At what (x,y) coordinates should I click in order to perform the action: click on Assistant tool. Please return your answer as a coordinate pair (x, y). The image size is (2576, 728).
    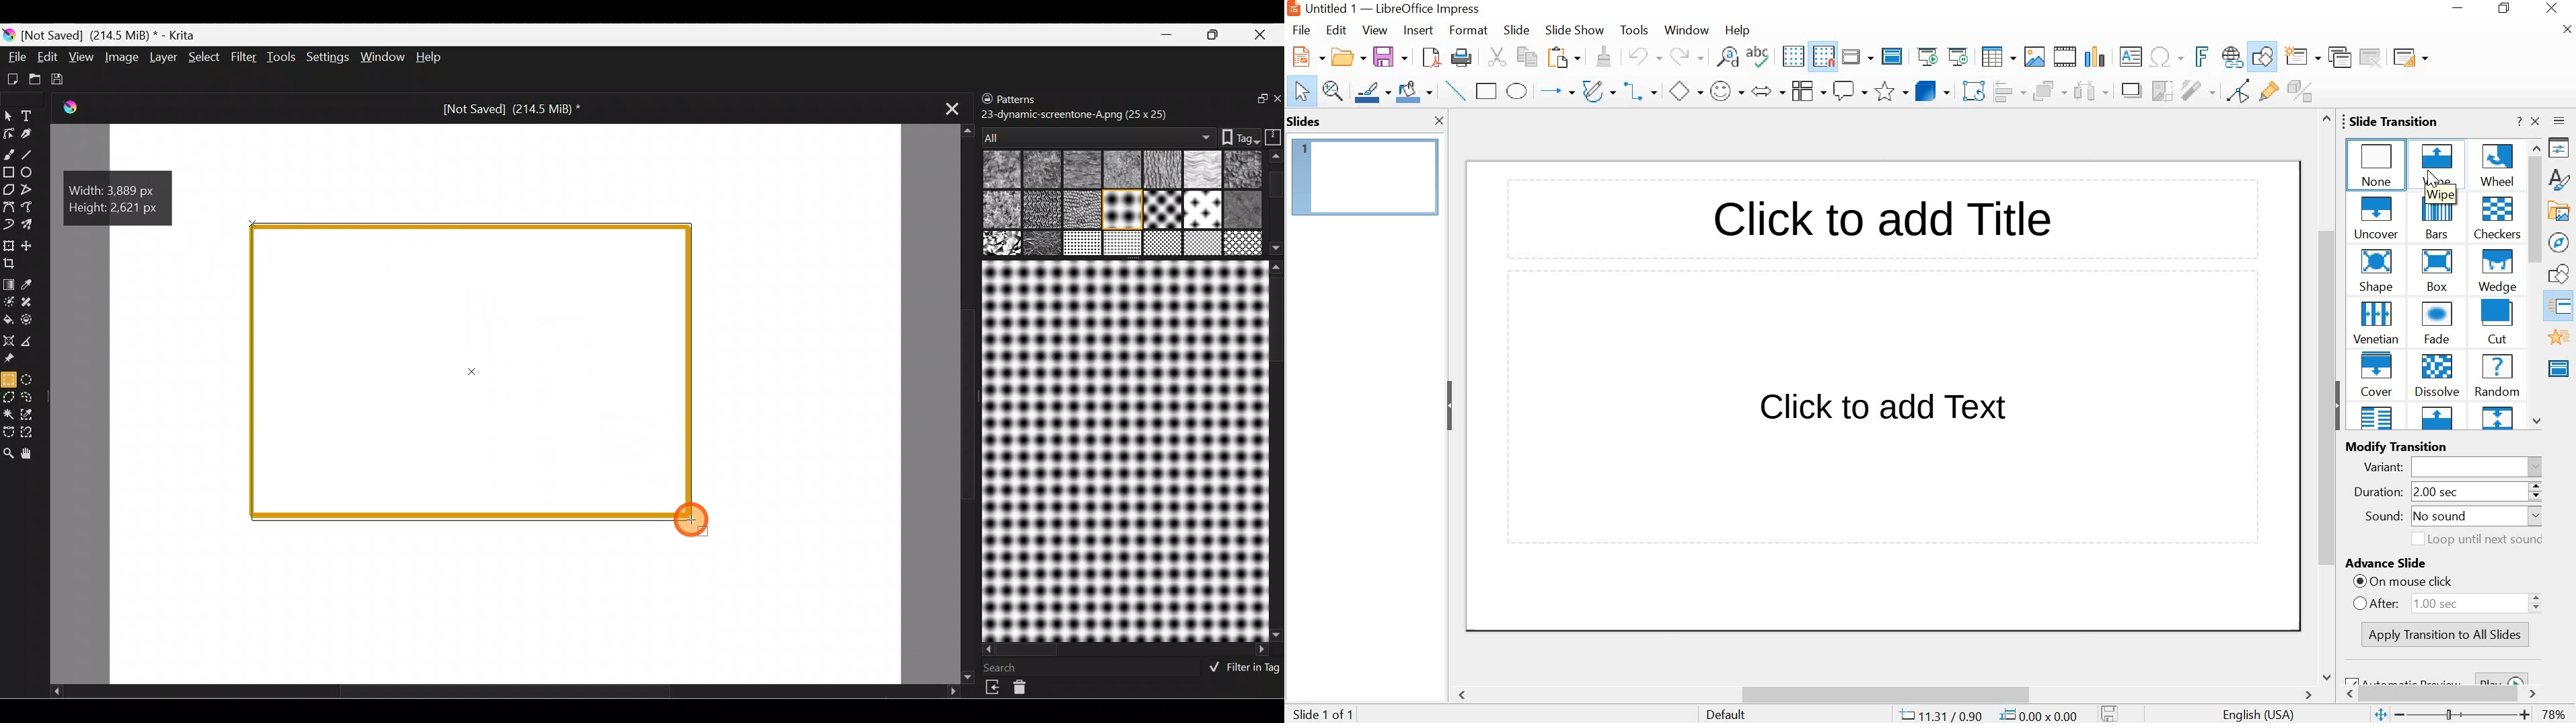
    Looking at the image, I should click on (9, 339).